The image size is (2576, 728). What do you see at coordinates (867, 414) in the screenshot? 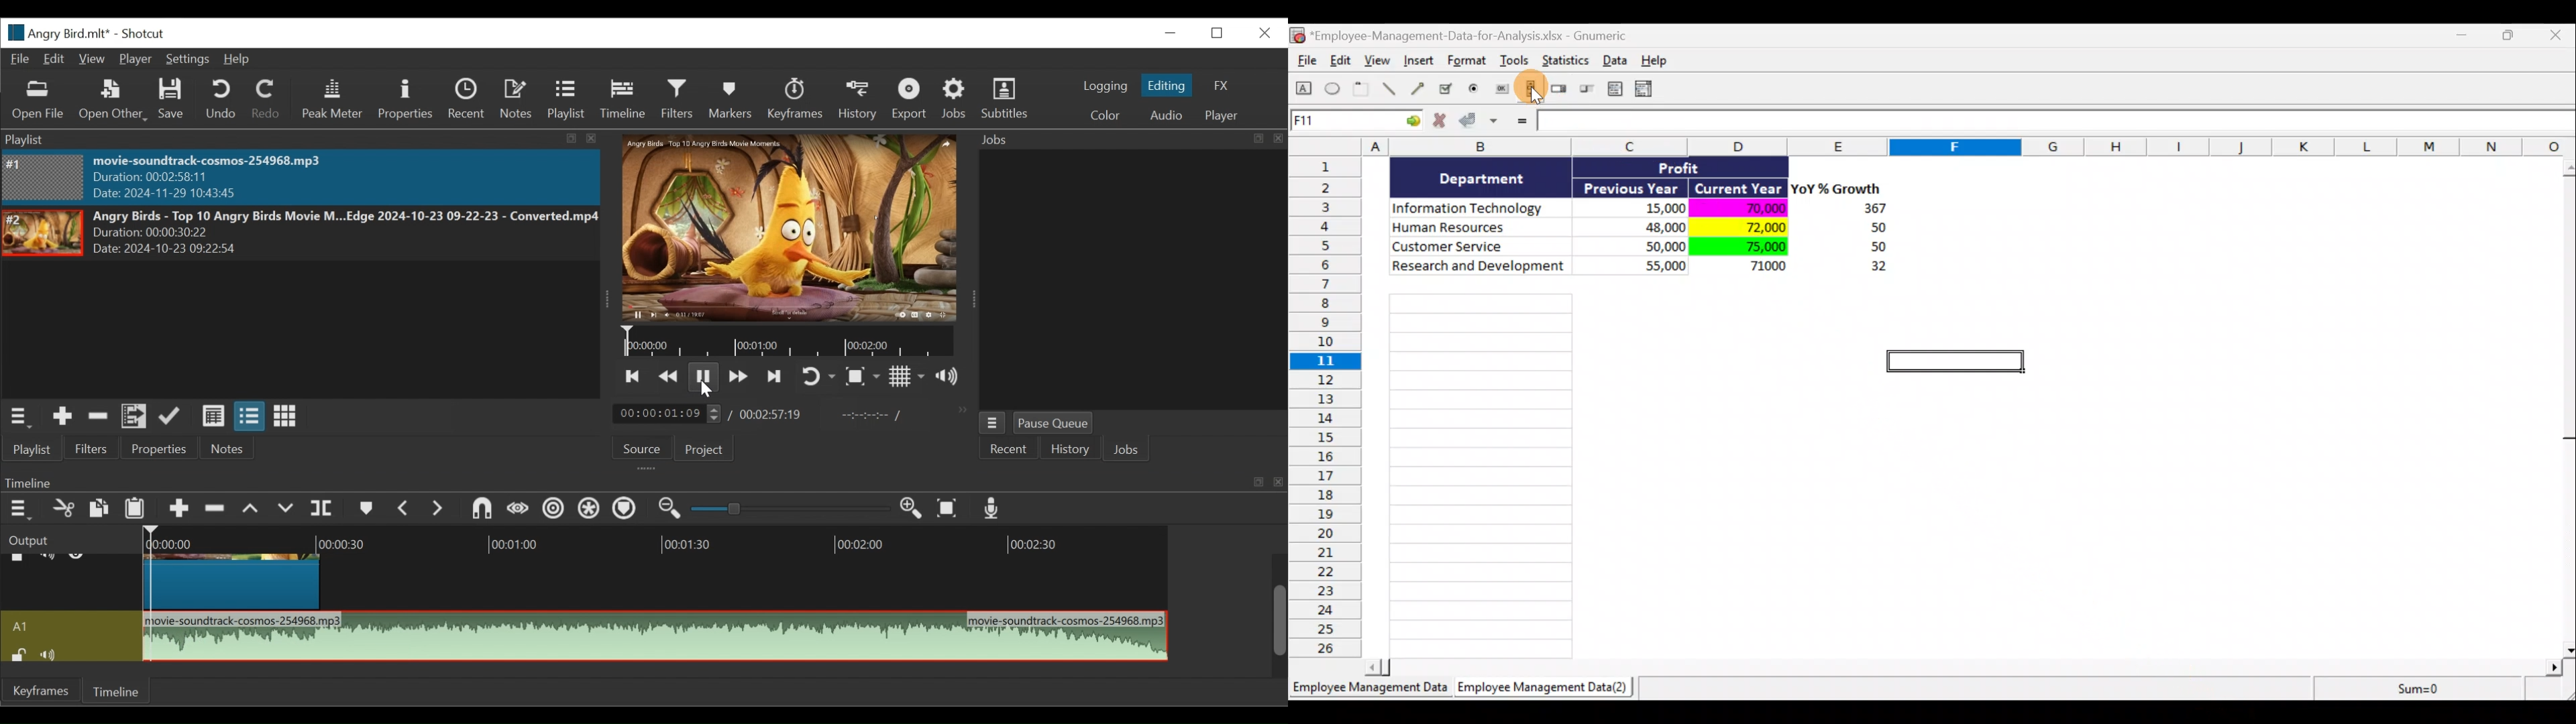
I see `In point` at bounding box center [867, 414].